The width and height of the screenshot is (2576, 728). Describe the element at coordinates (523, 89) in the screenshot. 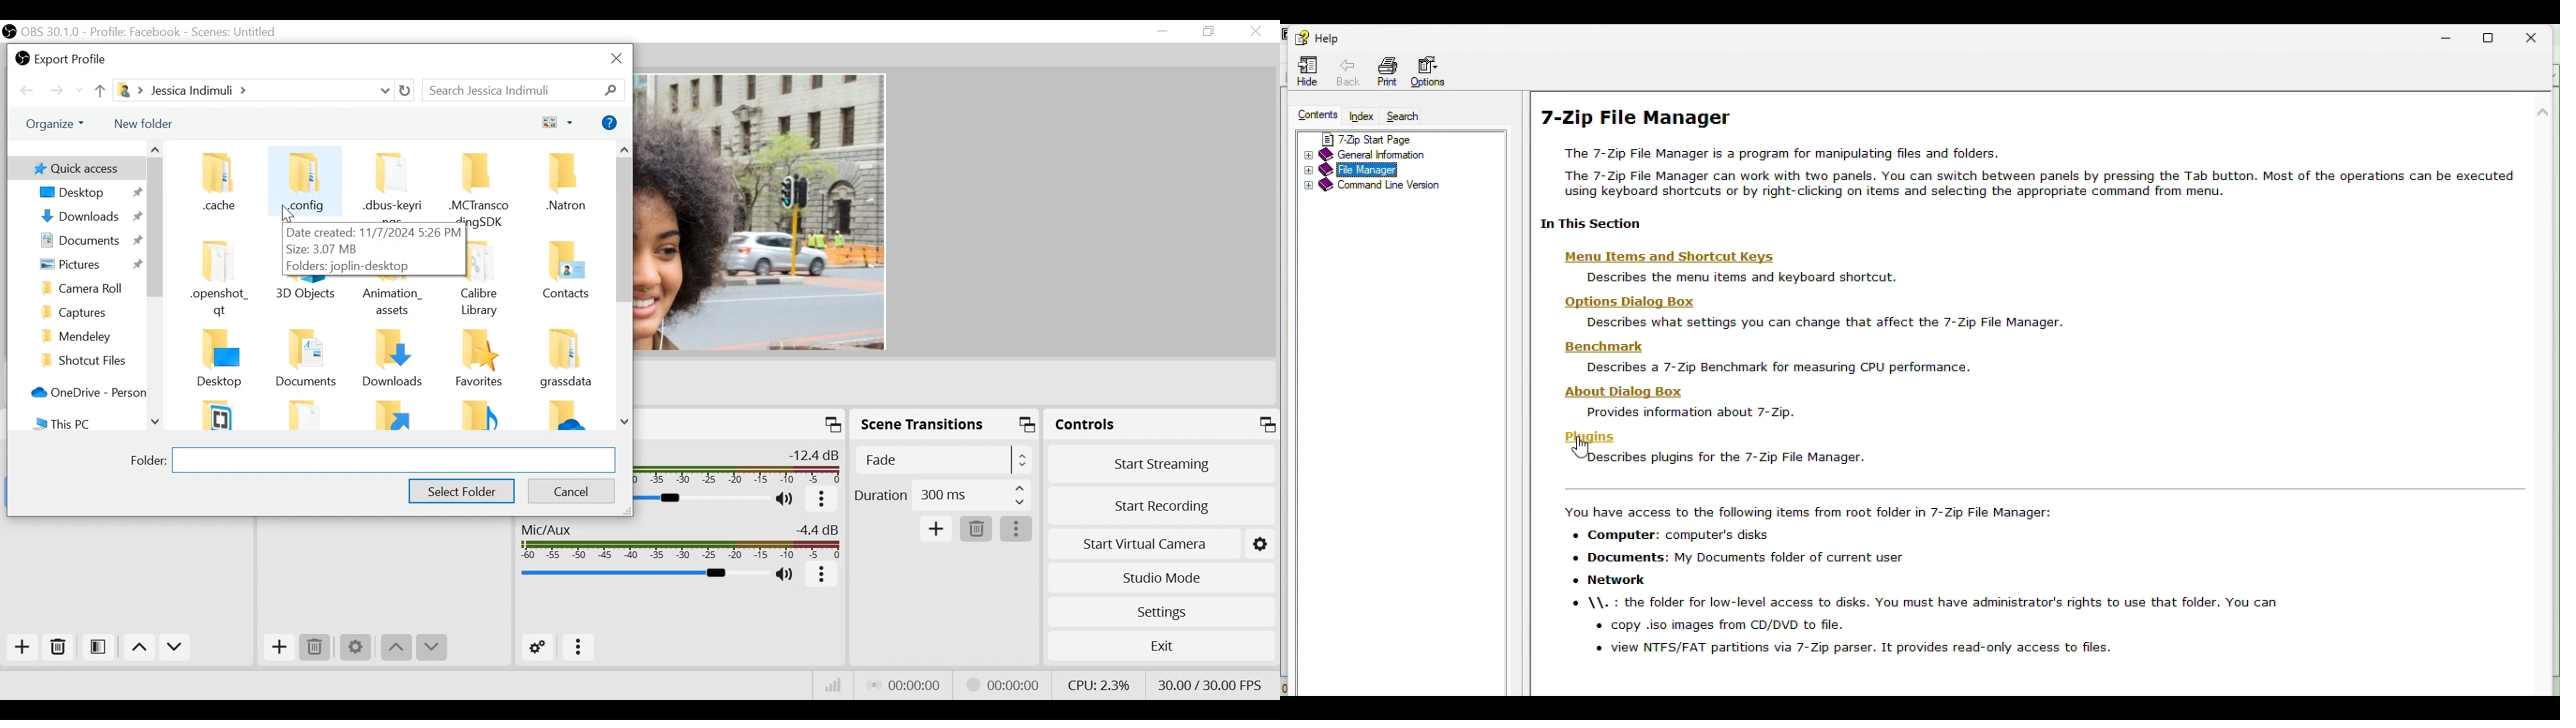

I see `Search` at that location.